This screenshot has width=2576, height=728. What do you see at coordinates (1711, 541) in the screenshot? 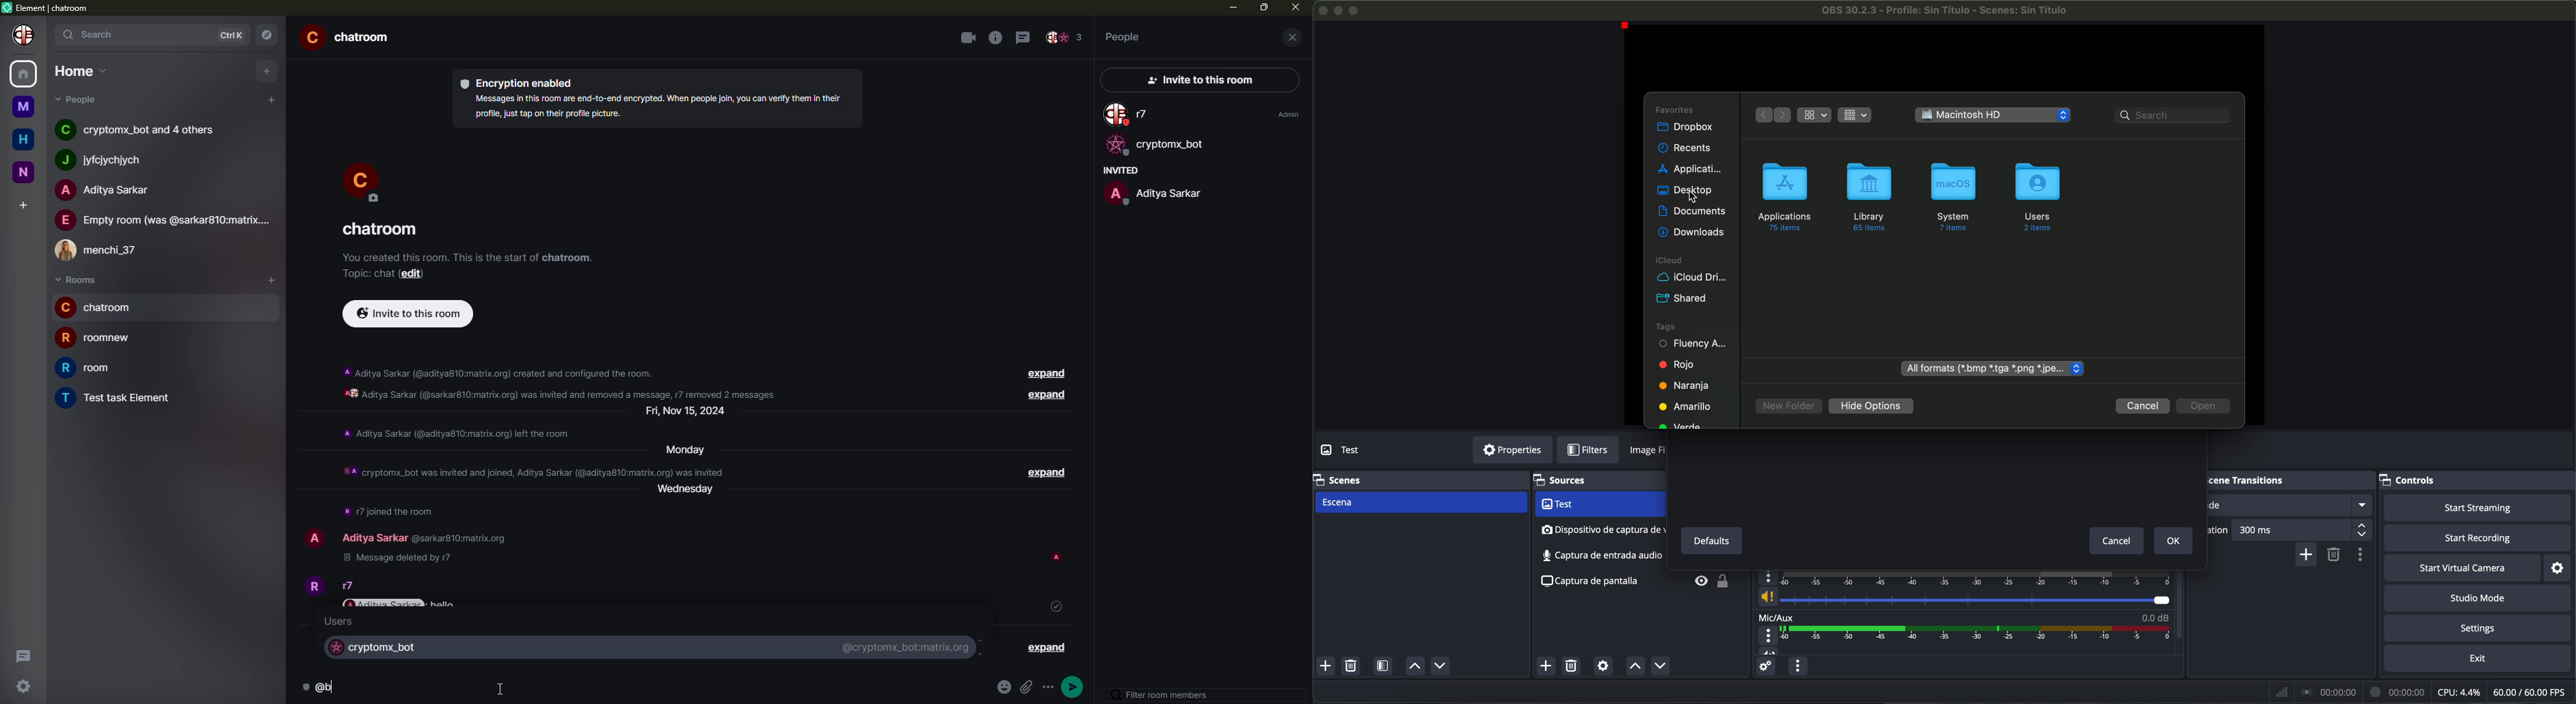
I see `defaults` at bounding box center [1711, 541].